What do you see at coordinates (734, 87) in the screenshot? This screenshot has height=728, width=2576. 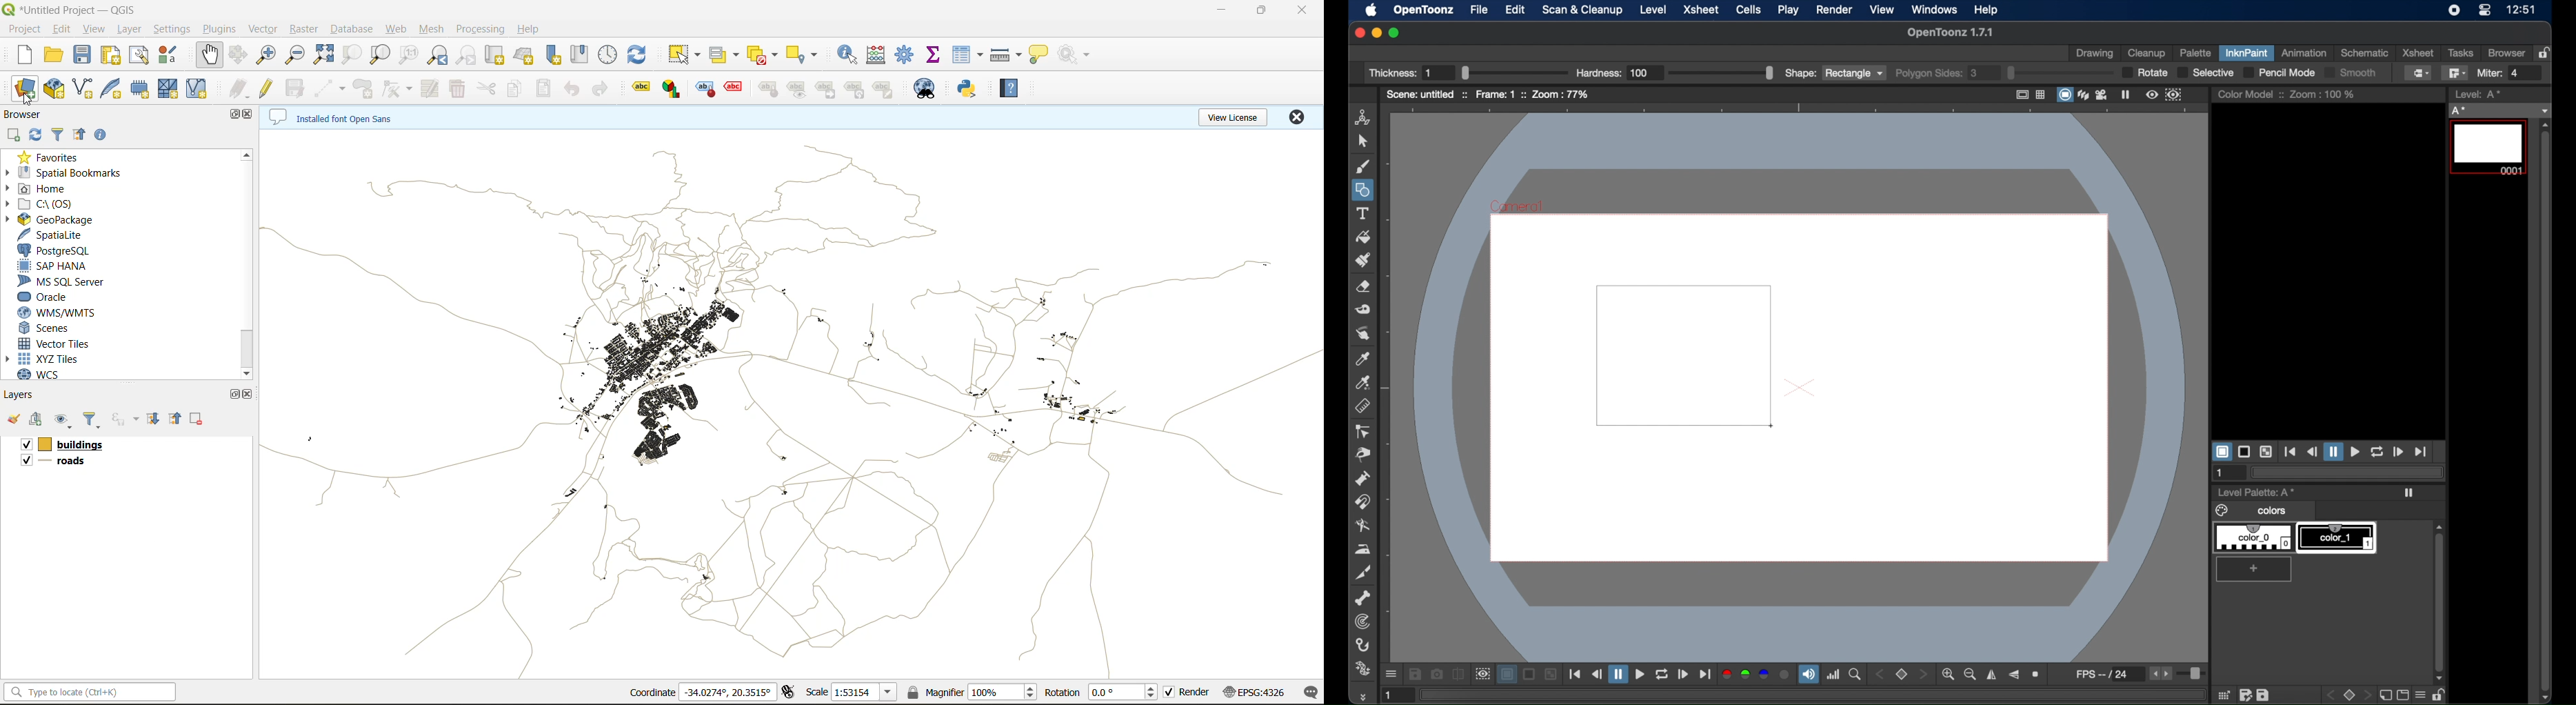 I see `label tool` at bounding box center [734, 87].